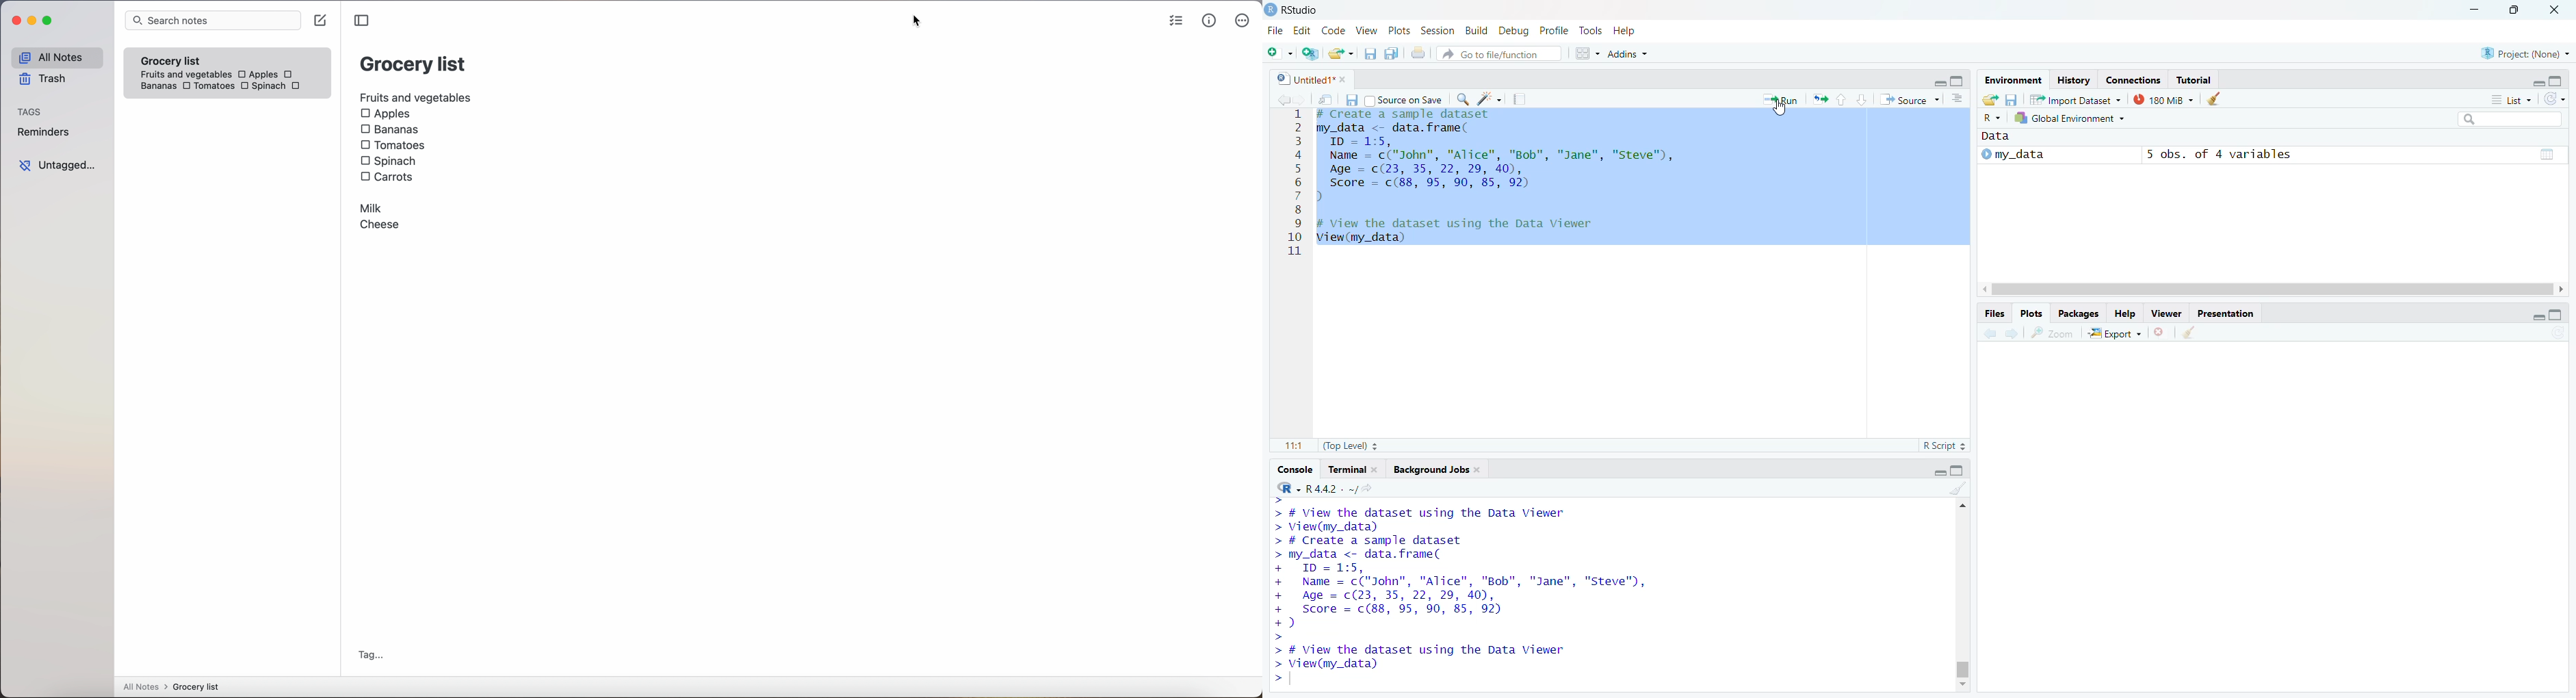 This screenshot has height=700, width=2576. I want to click on R.4.4.2 Version, so click(1327, 487).